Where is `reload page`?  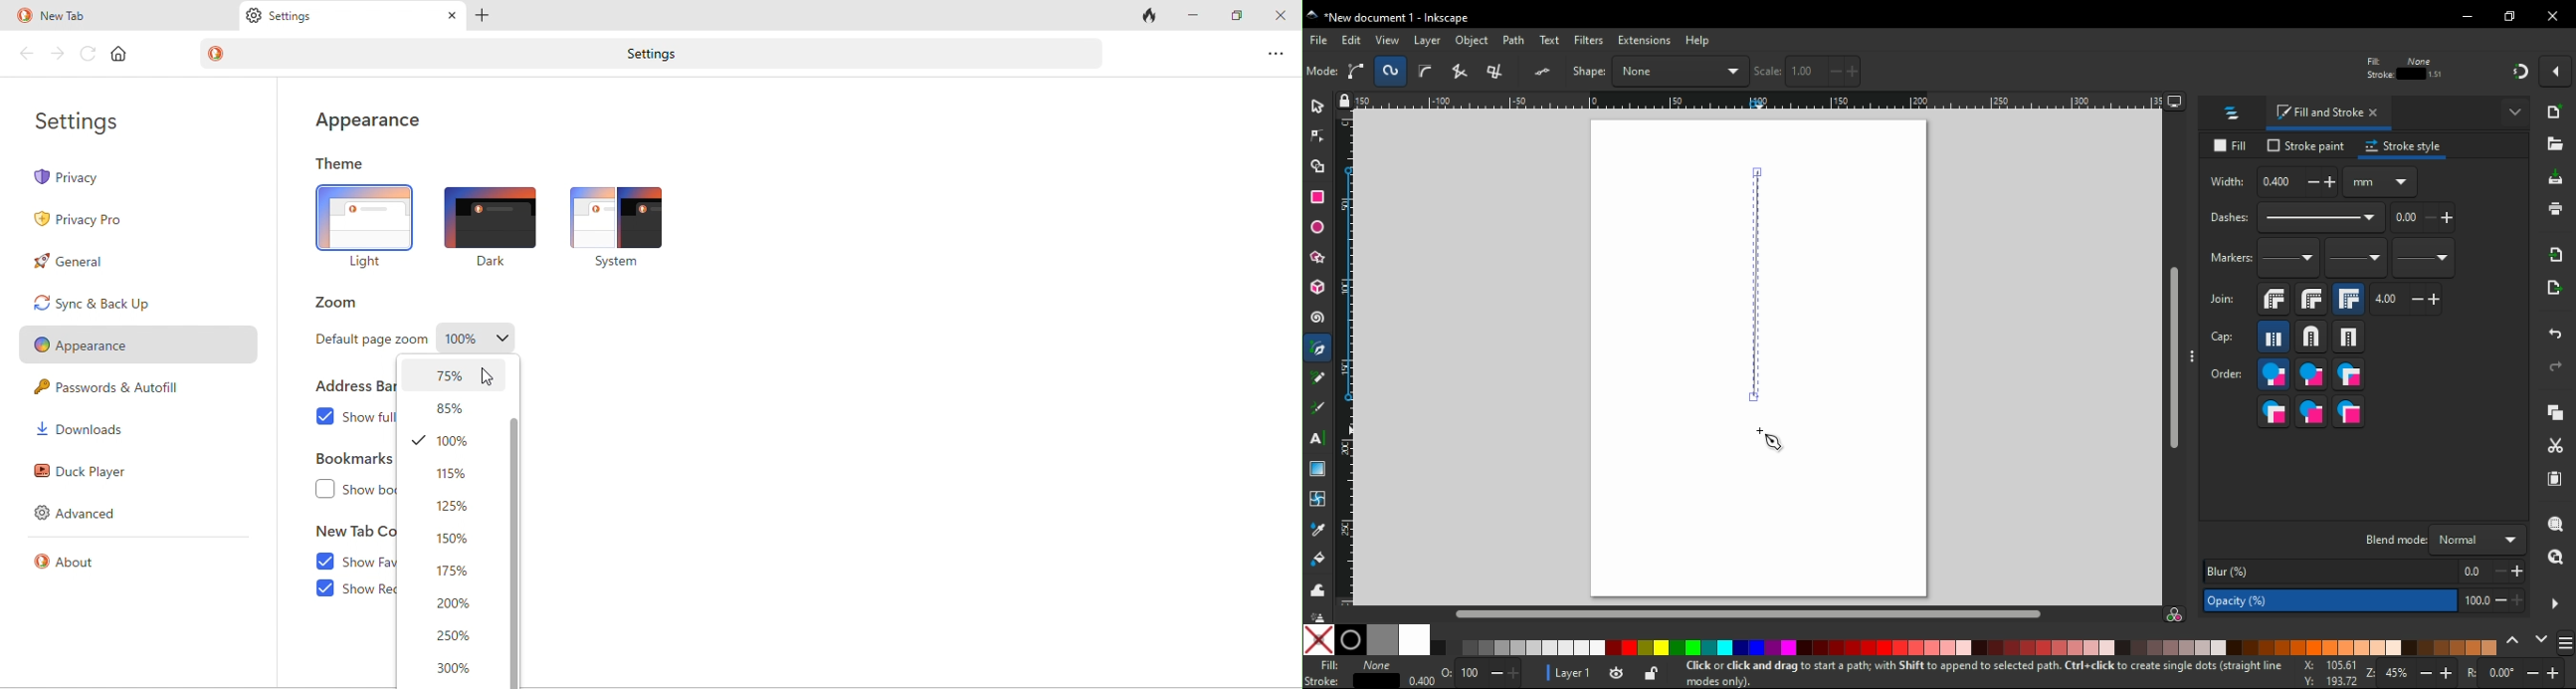
reload page is located at coordinates (89, 53).